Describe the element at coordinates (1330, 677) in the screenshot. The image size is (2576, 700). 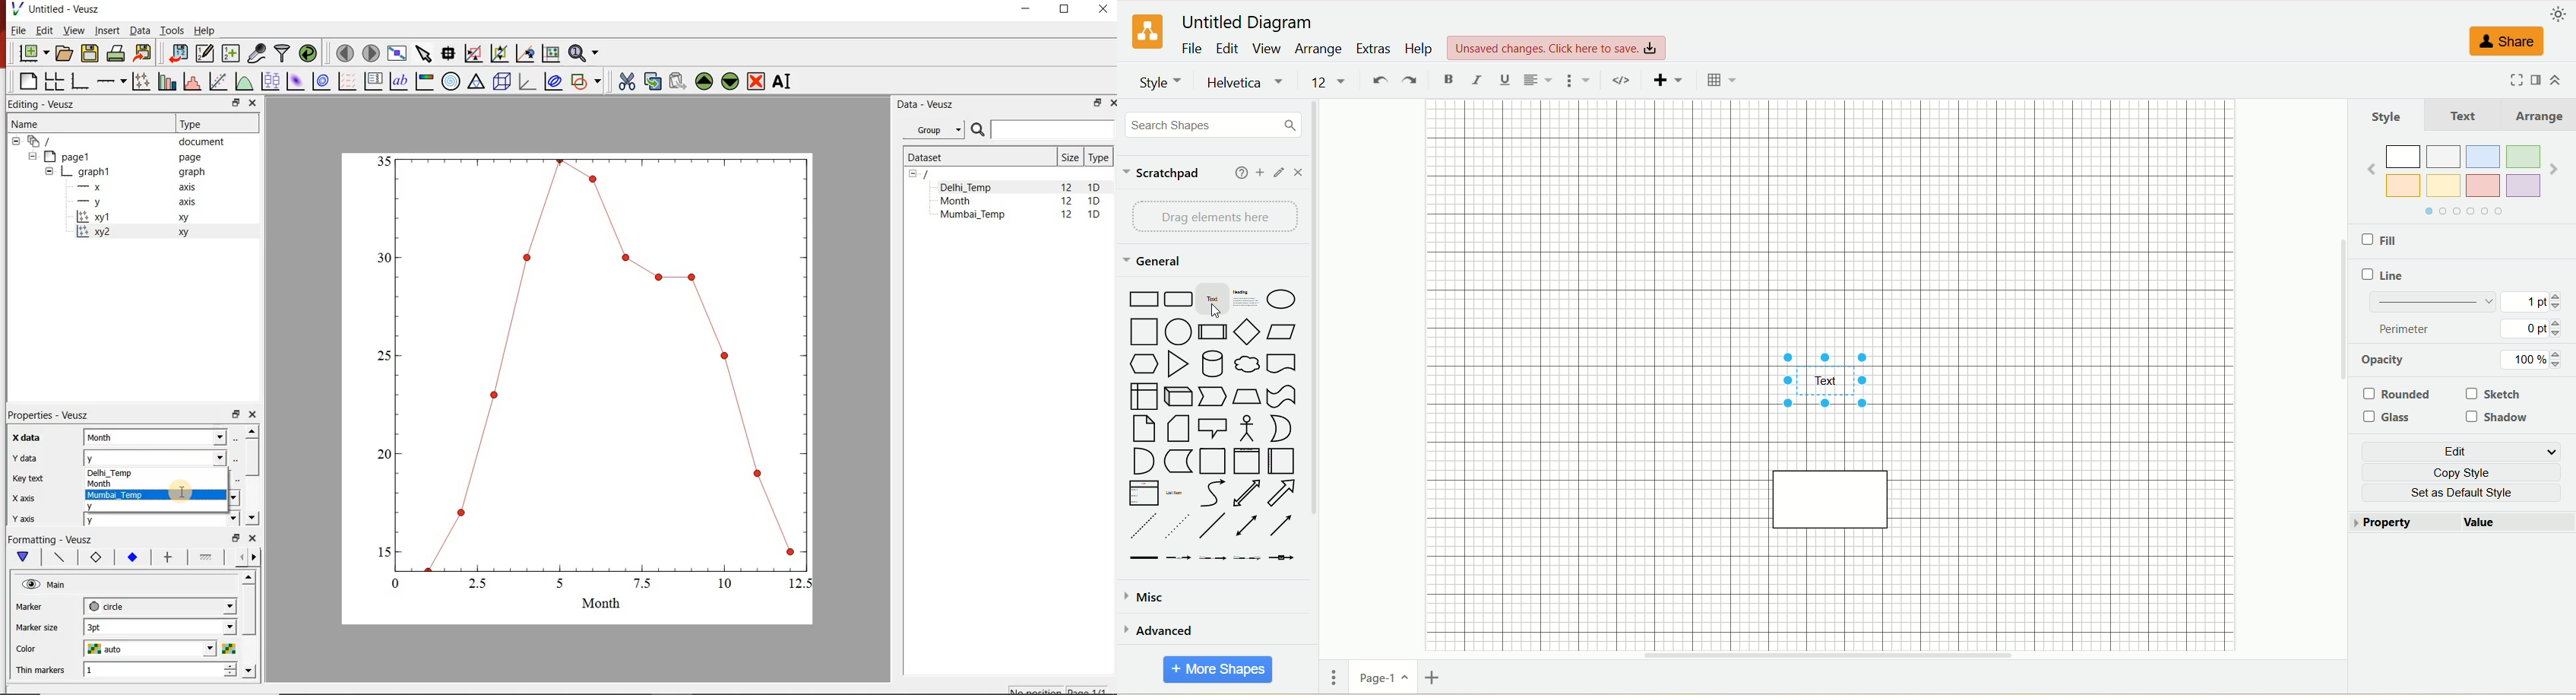
I see `pages` at that location.